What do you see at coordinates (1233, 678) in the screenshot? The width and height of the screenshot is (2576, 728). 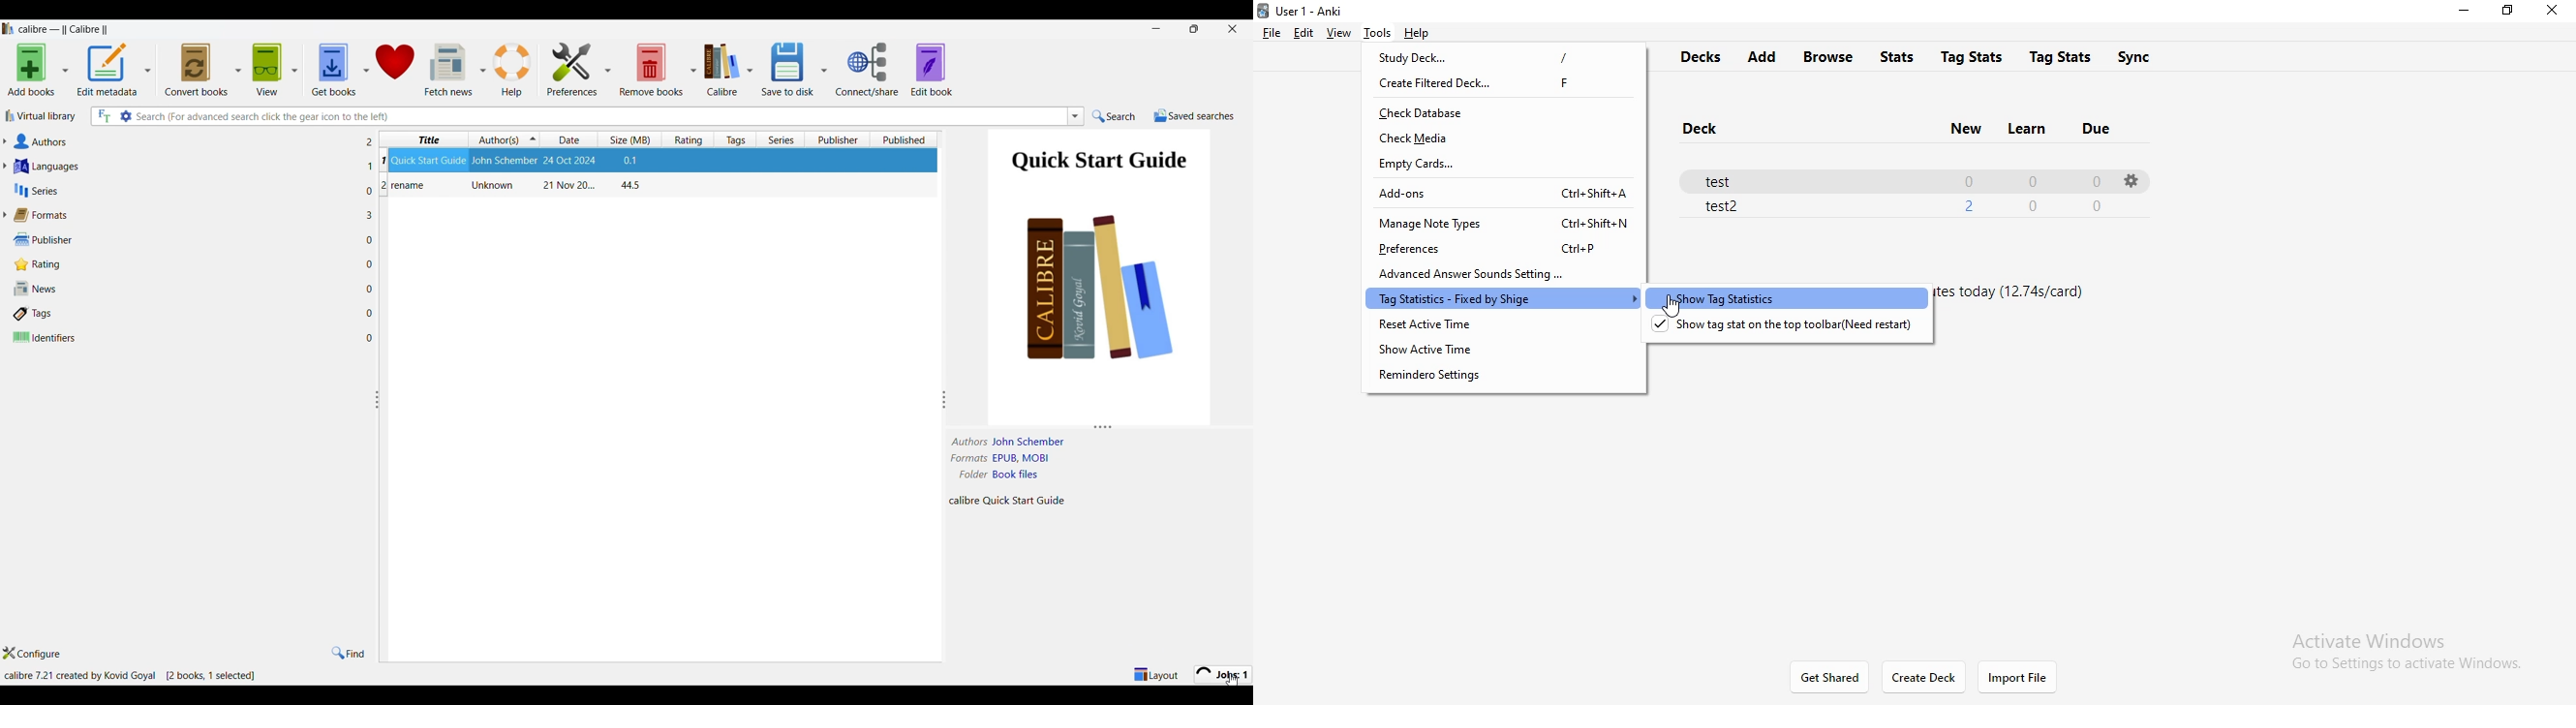 I see `cursor` at bounding box center [1233, 678].